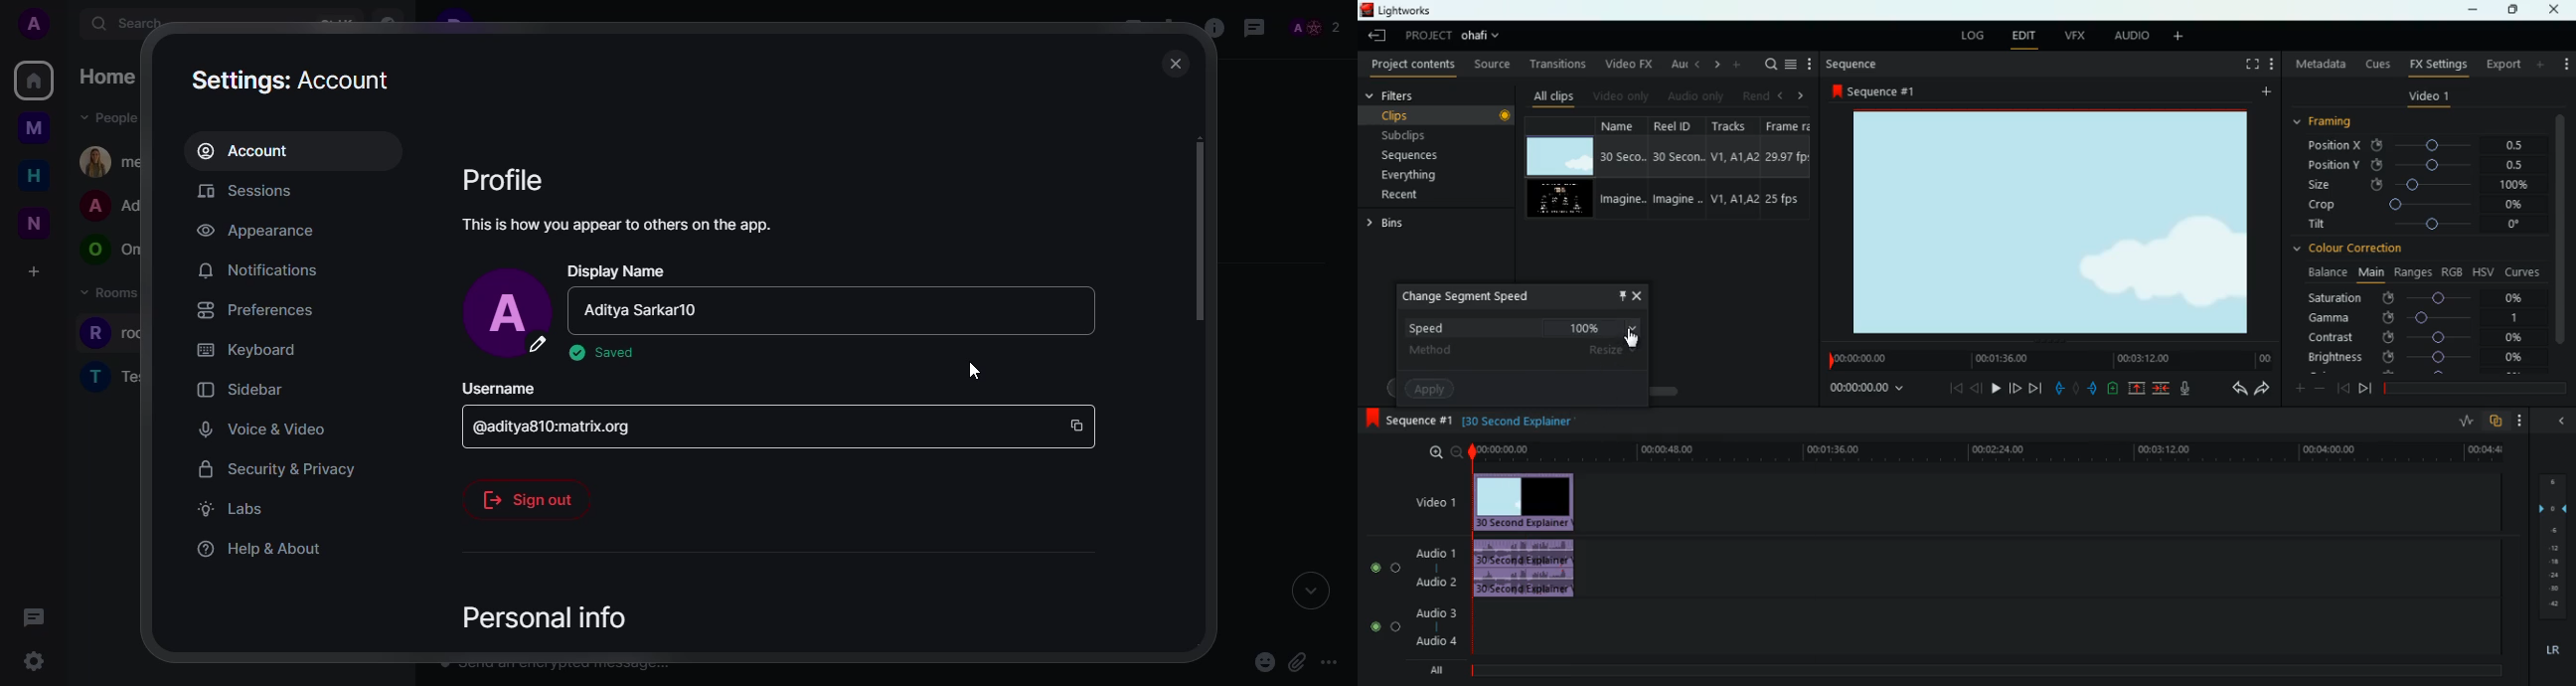 This screenshot has height=700, width=2576. What do you see at coordinates (1438, 553) in the screenshot?
I see `audio 1` at bounding box center [1438, 553].